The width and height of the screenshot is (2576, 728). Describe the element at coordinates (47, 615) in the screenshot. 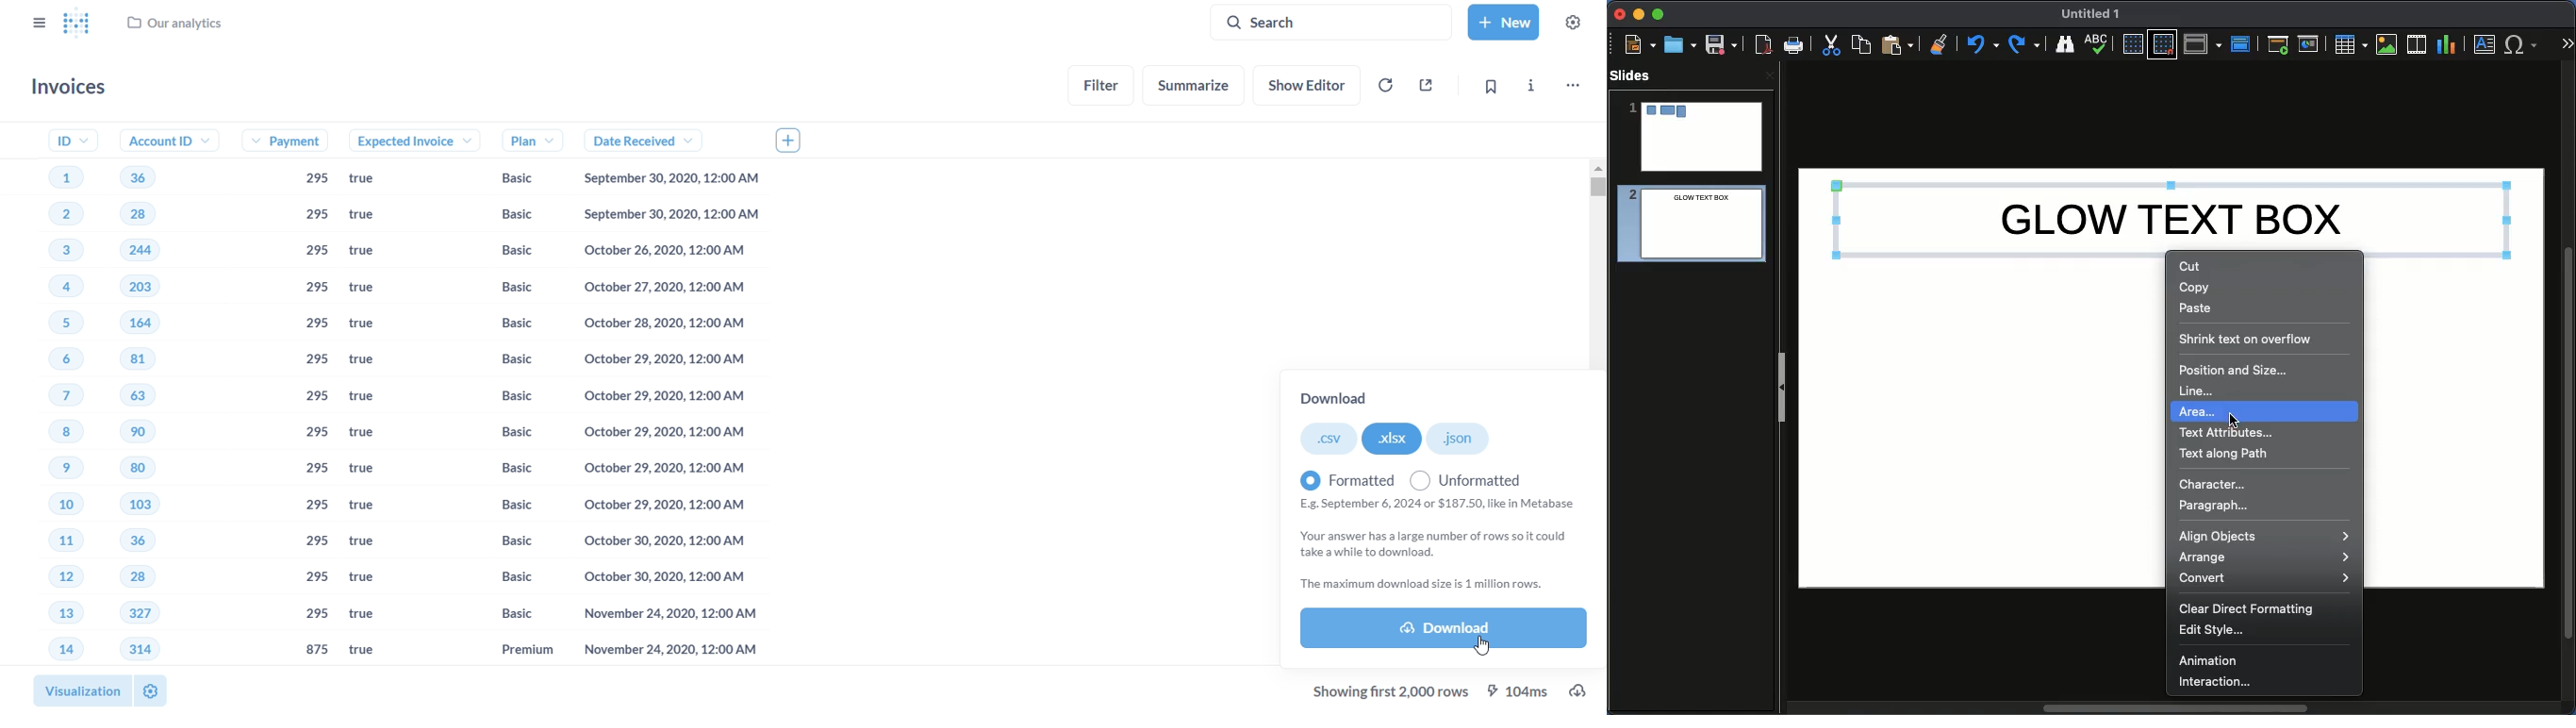

I see `13` at that location.